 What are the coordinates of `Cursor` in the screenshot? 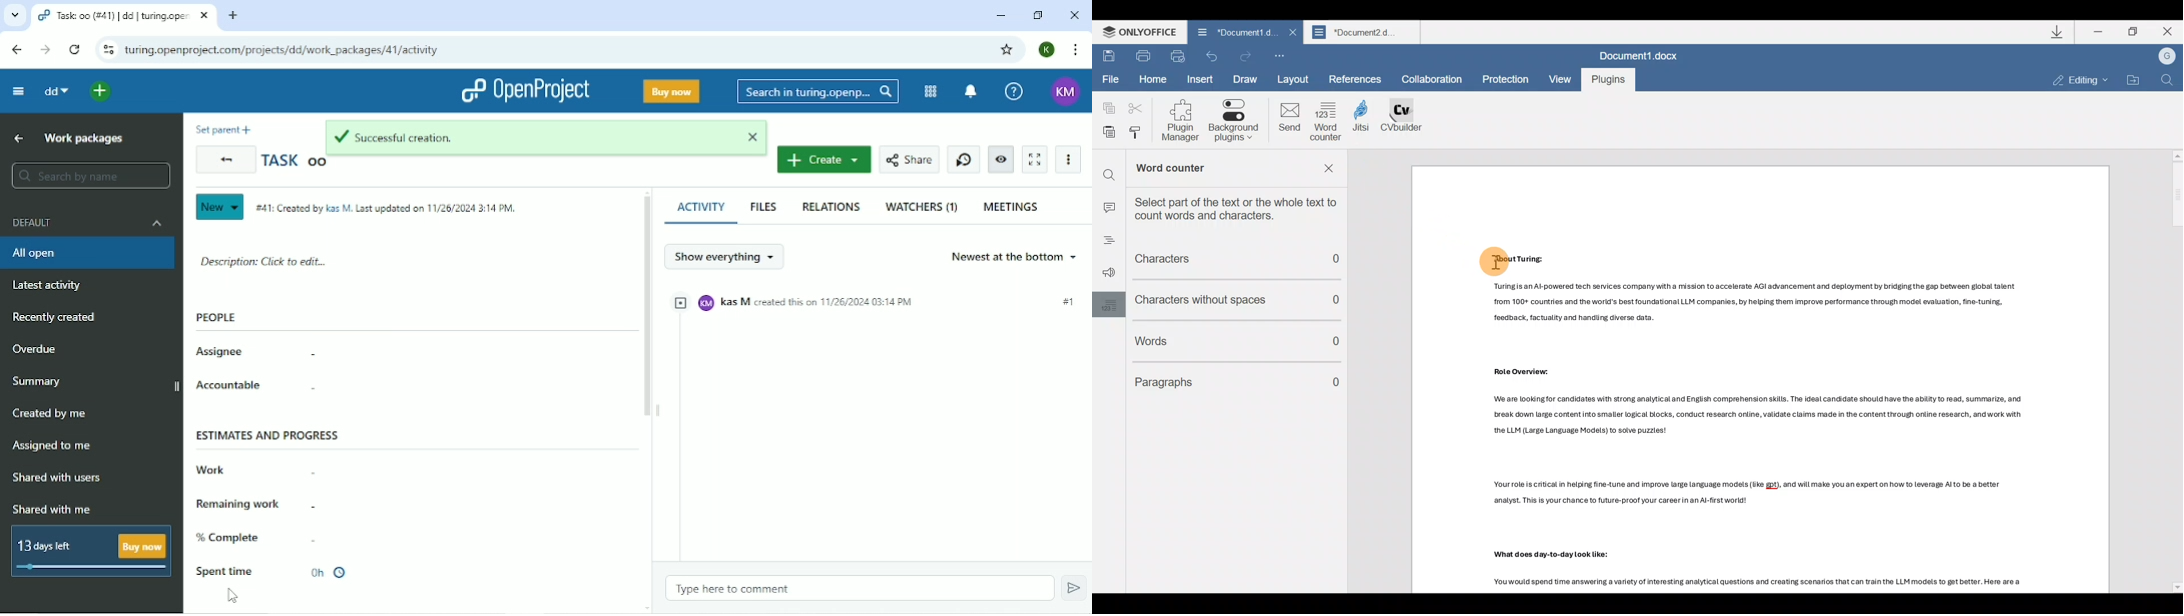 It's located at (1495, 260).